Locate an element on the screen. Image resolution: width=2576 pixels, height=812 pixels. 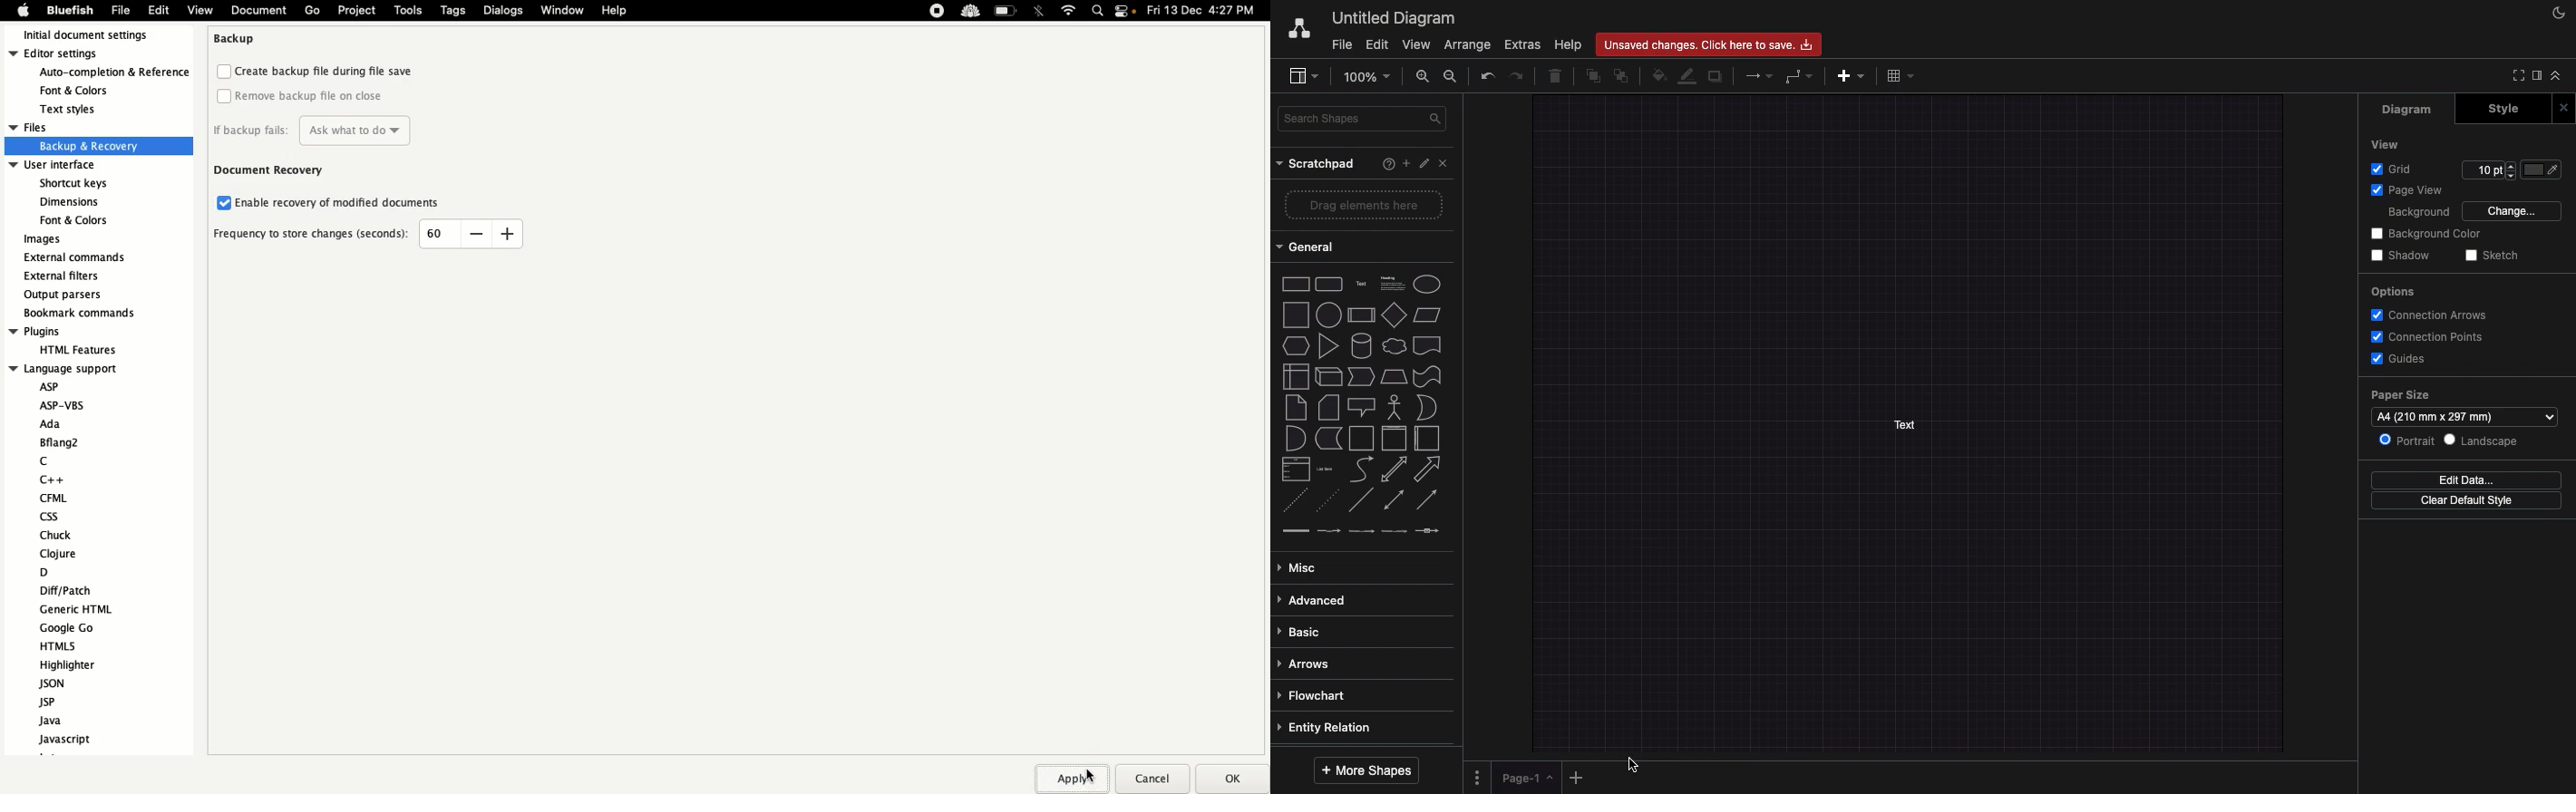
Enabled is located at coordinates (221, 203).